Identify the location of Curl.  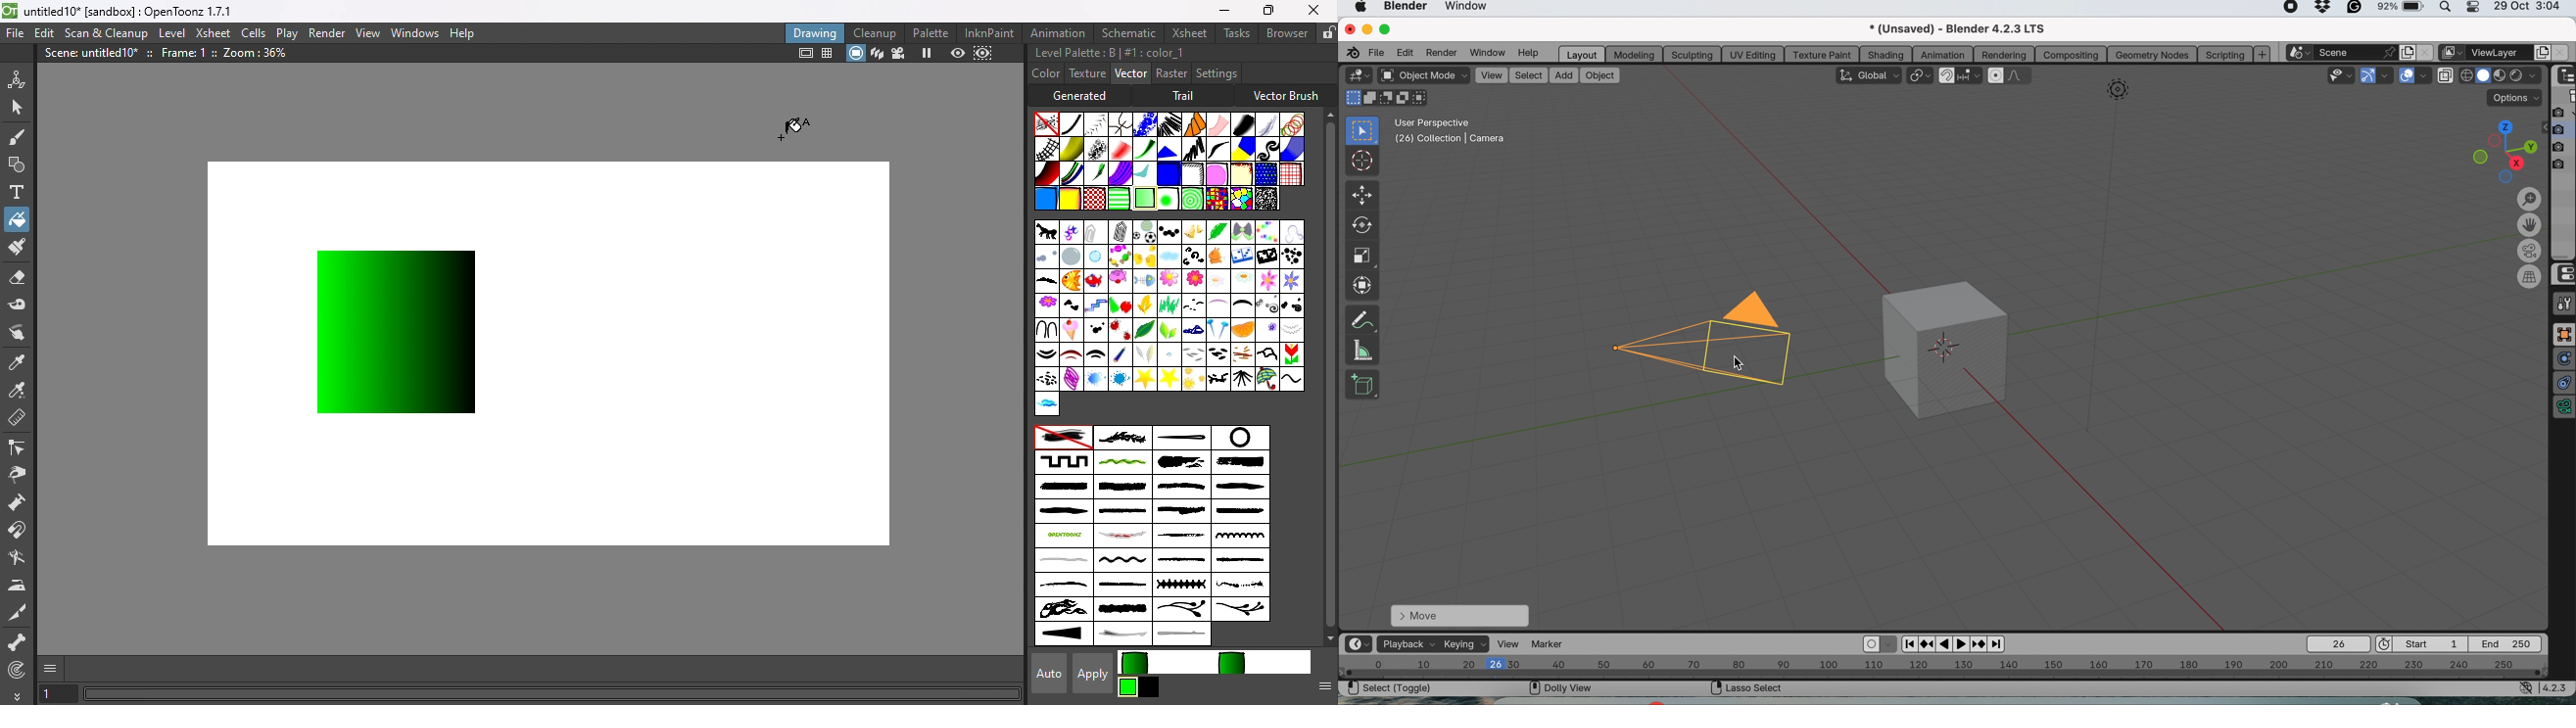
(1193, 256).